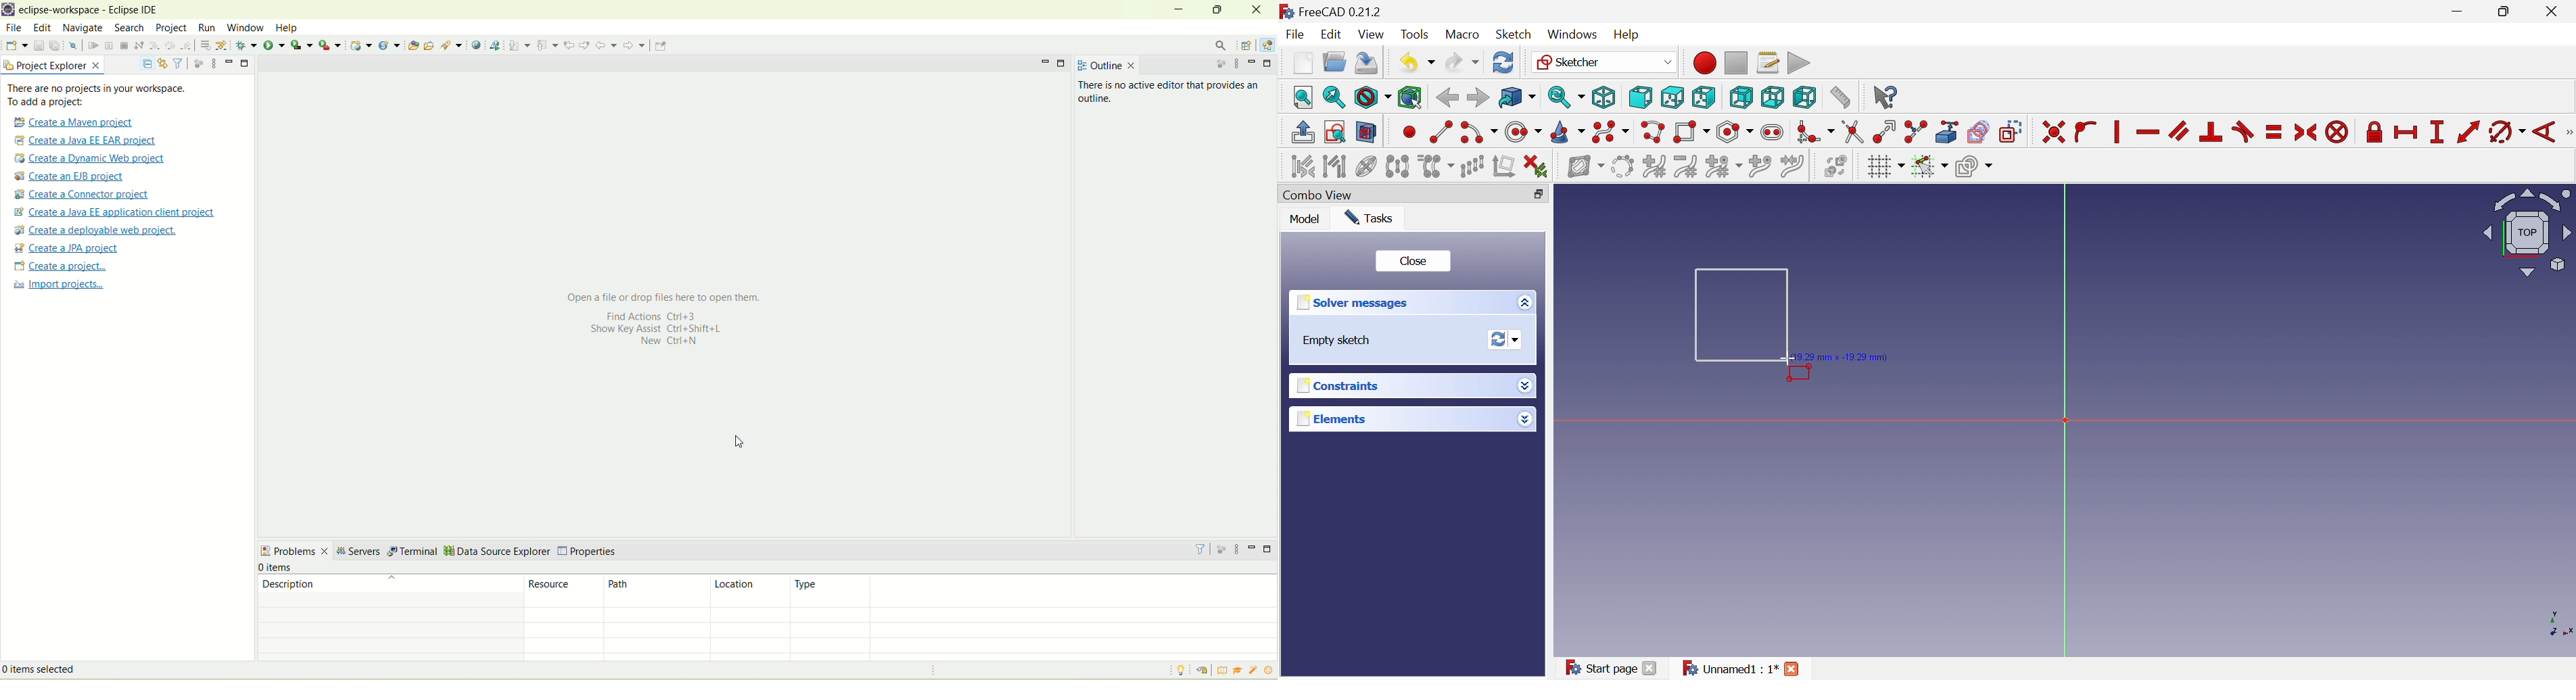 This screenshot has height=700, width=2576. I want to click on Drop down, so click(1524, 384).